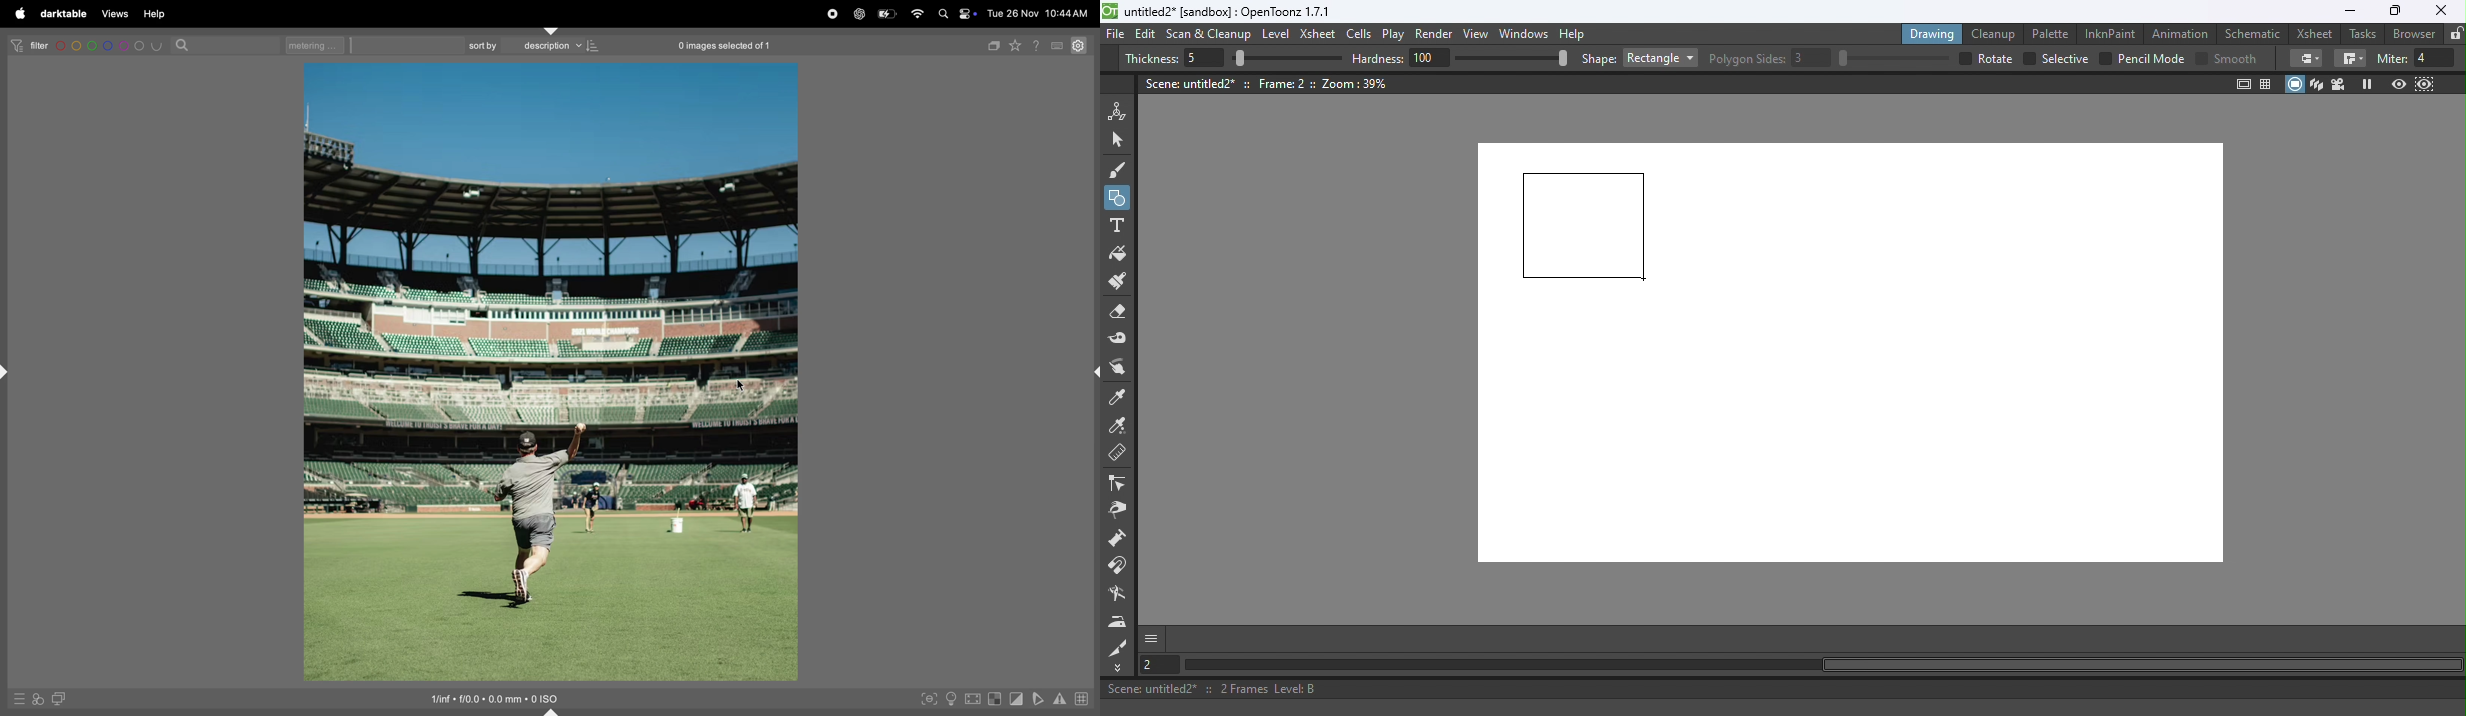 This screenshot has height=728, width=2492. Describe the element at coordinates (886, 15) in the screenshot. I see `battery` at that location.